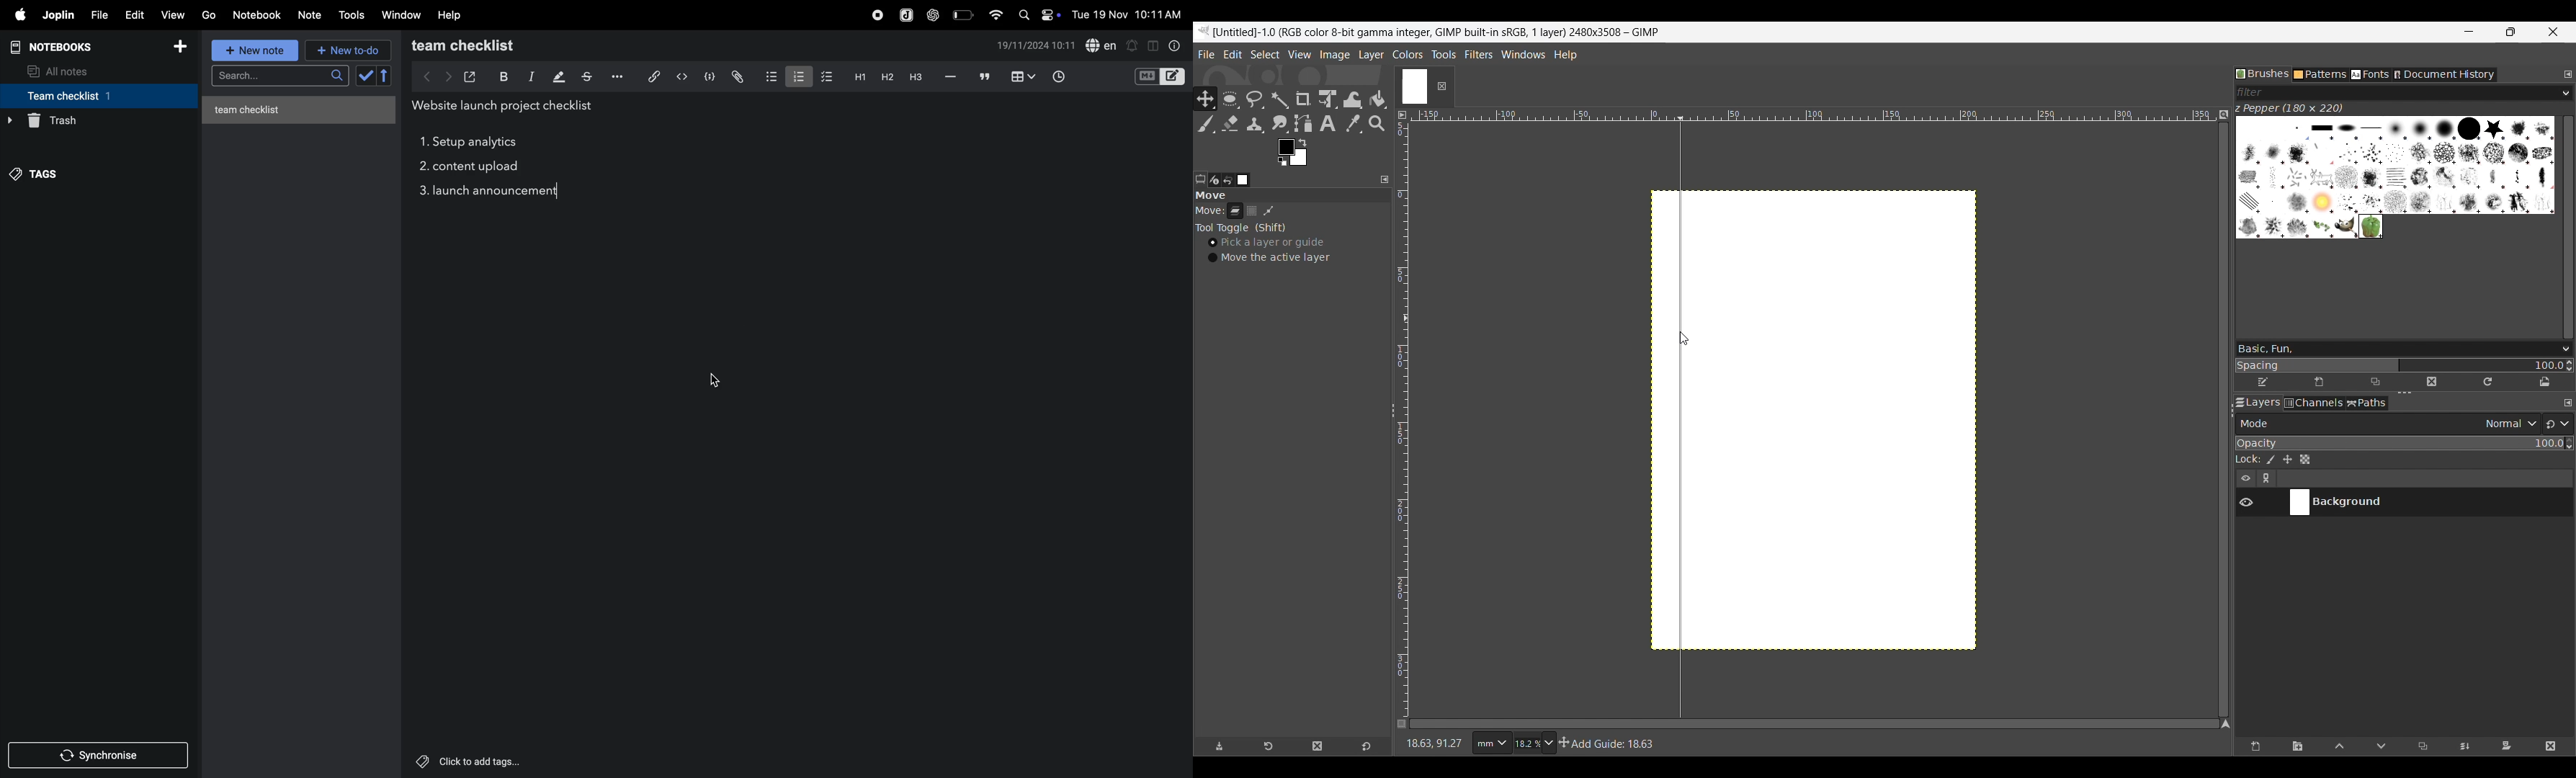 The image size is (2576, 784). I want to click on trash, so click(95, 120).